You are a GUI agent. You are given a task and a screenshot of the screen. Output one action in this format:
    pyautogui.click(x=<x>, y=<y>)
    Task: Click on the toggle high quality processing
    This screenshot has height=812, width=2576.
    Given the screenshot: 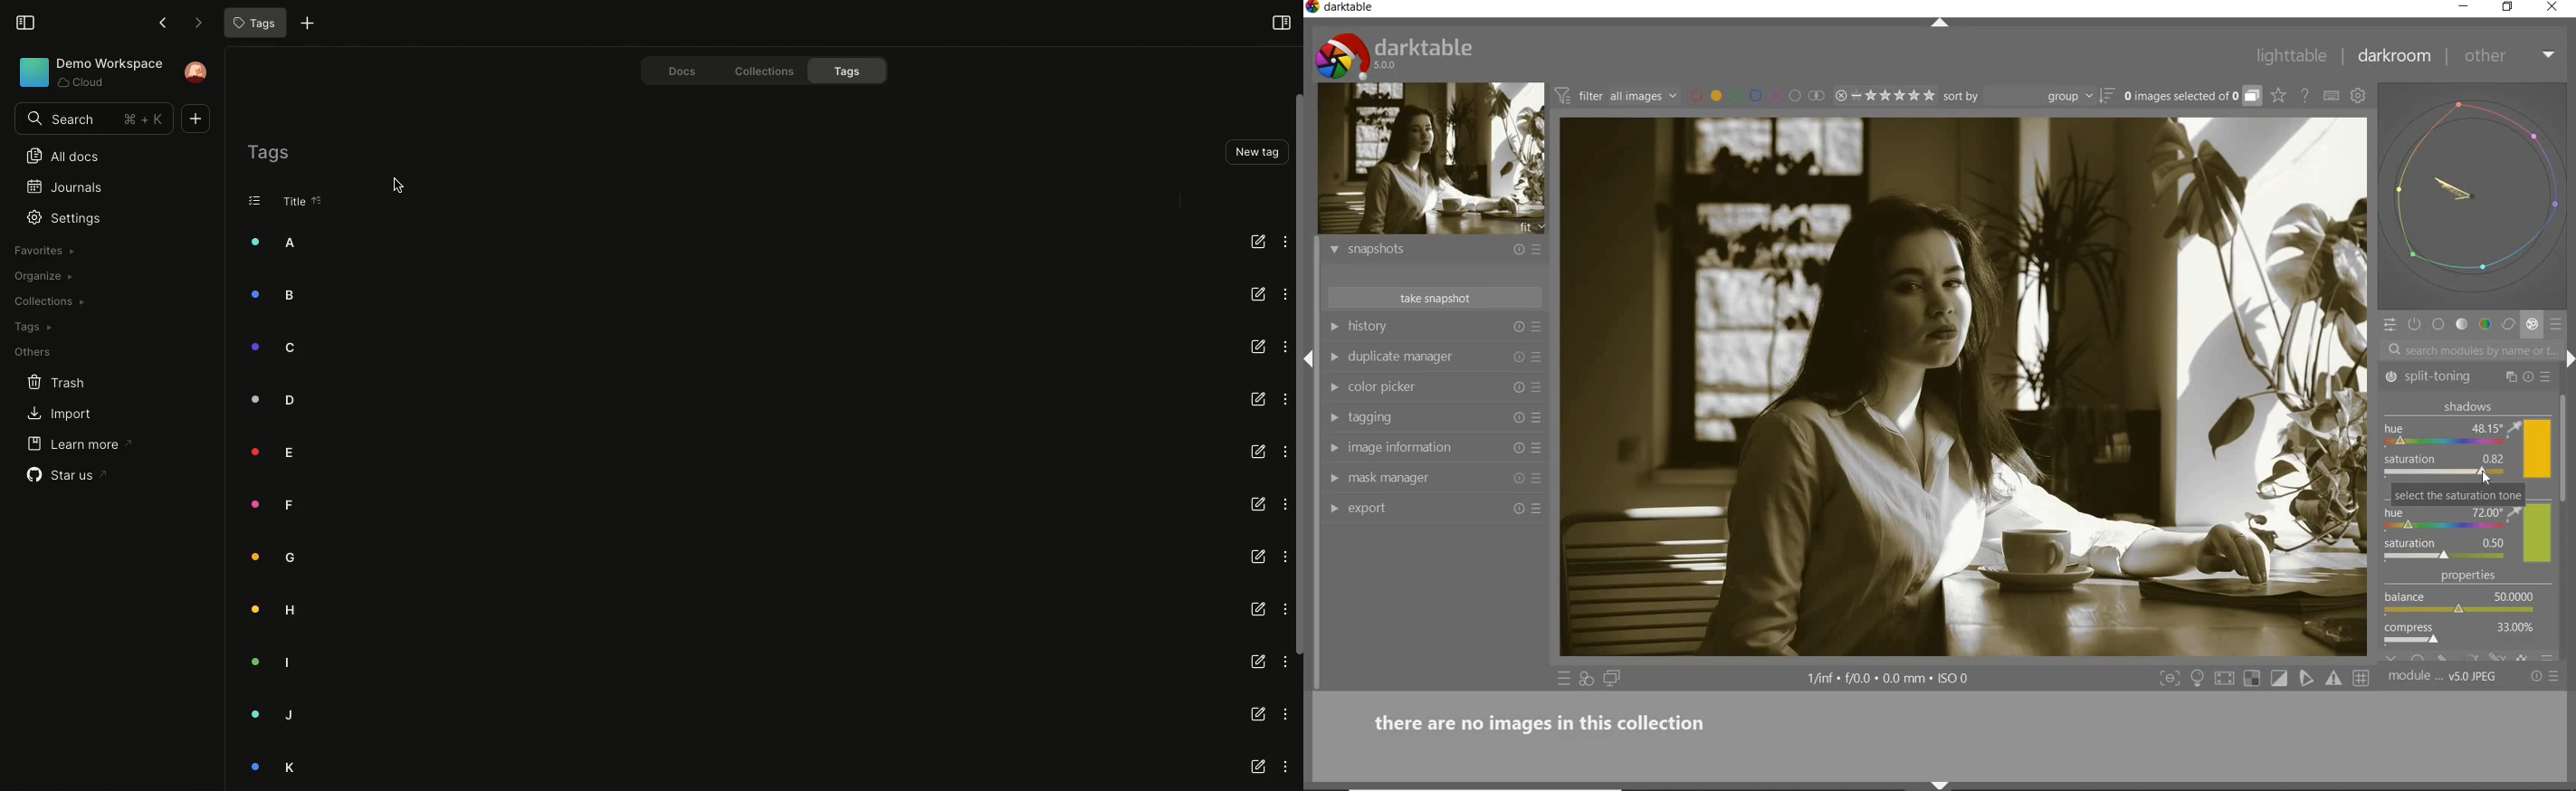 What is the action you would take?
    pyautogui.click(x=2226, y=679)
    